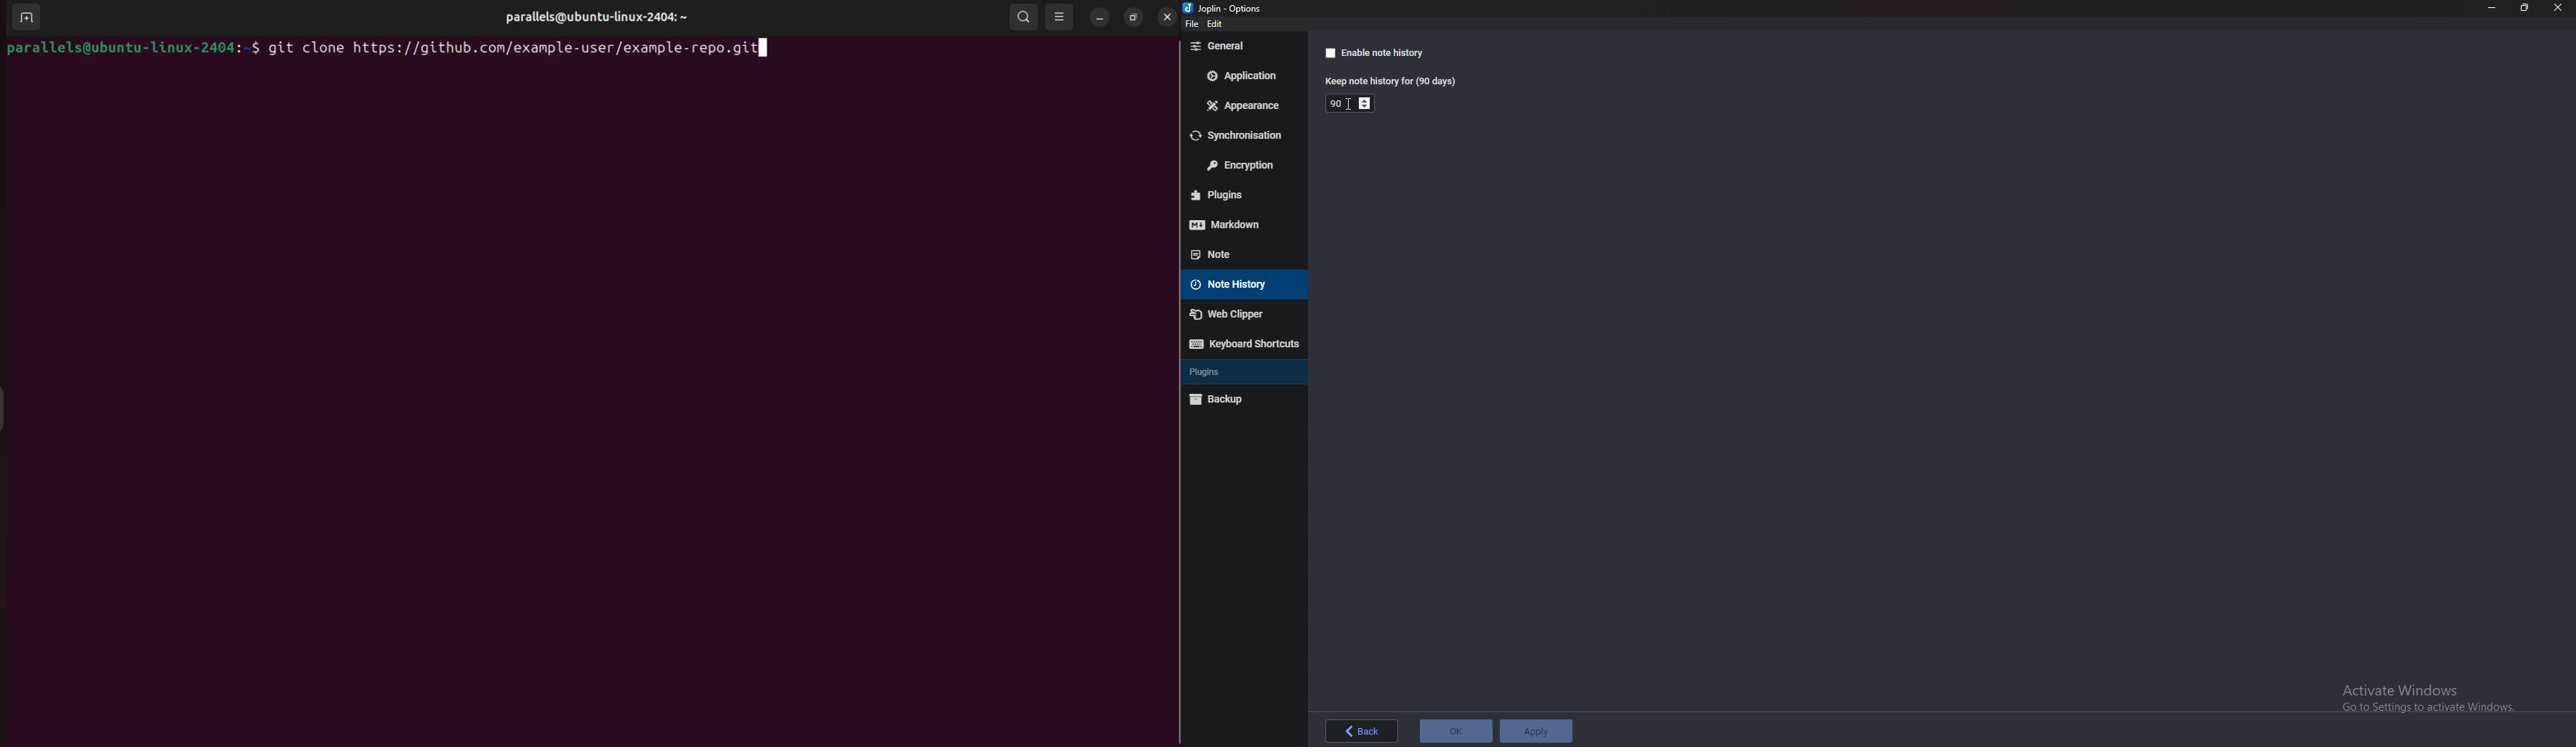  I want to click on Encryption, so click(1242, 164).